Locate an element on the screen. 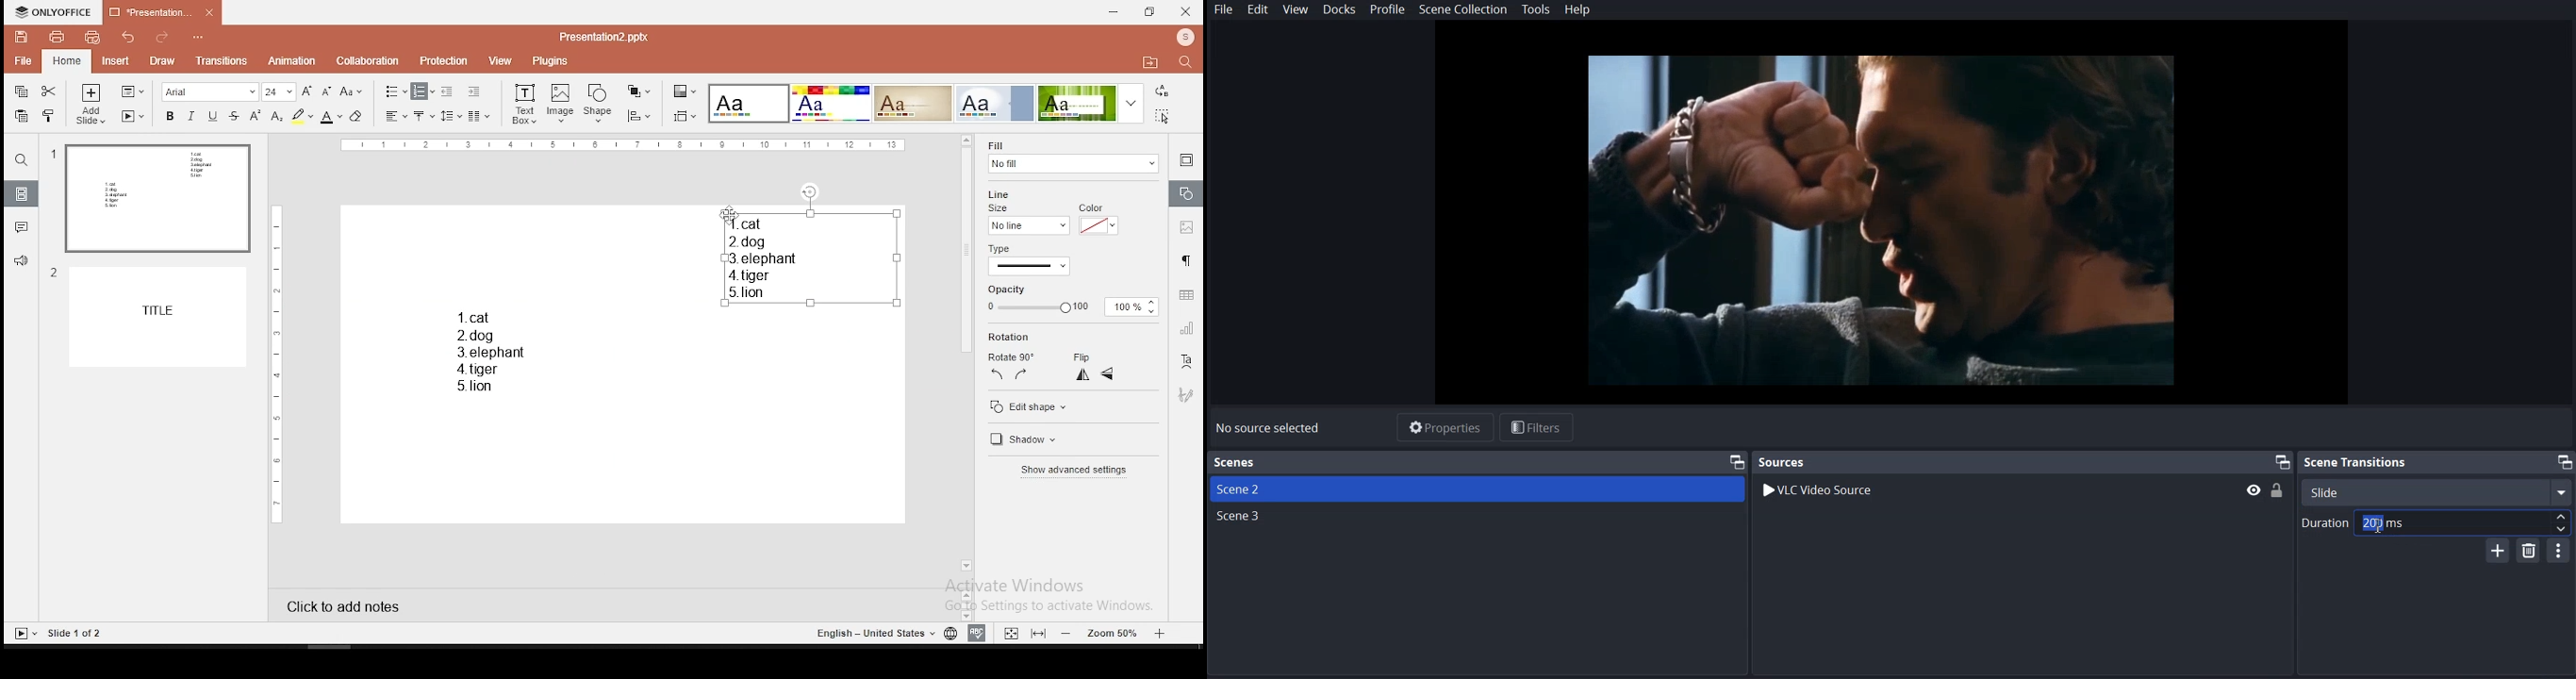  flip vertical is located at coordinates (1082, 375).